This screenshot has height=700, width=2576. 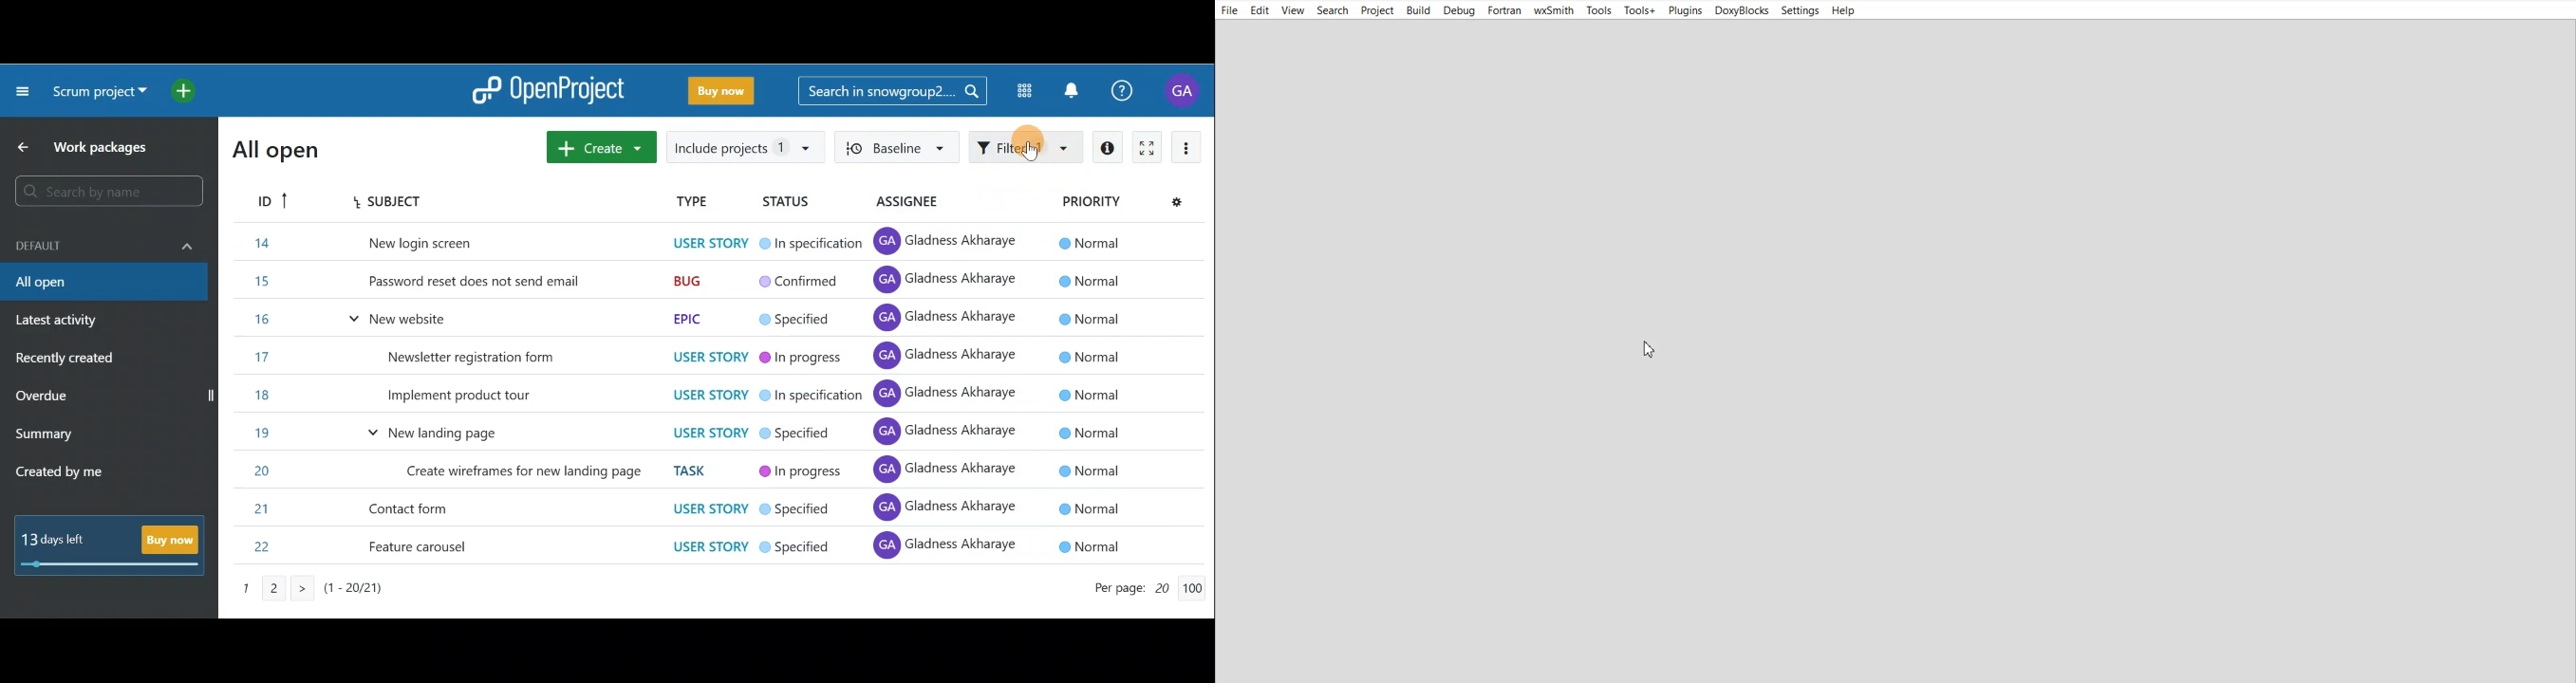 I want to click on Status, so click(x=791, y=198).